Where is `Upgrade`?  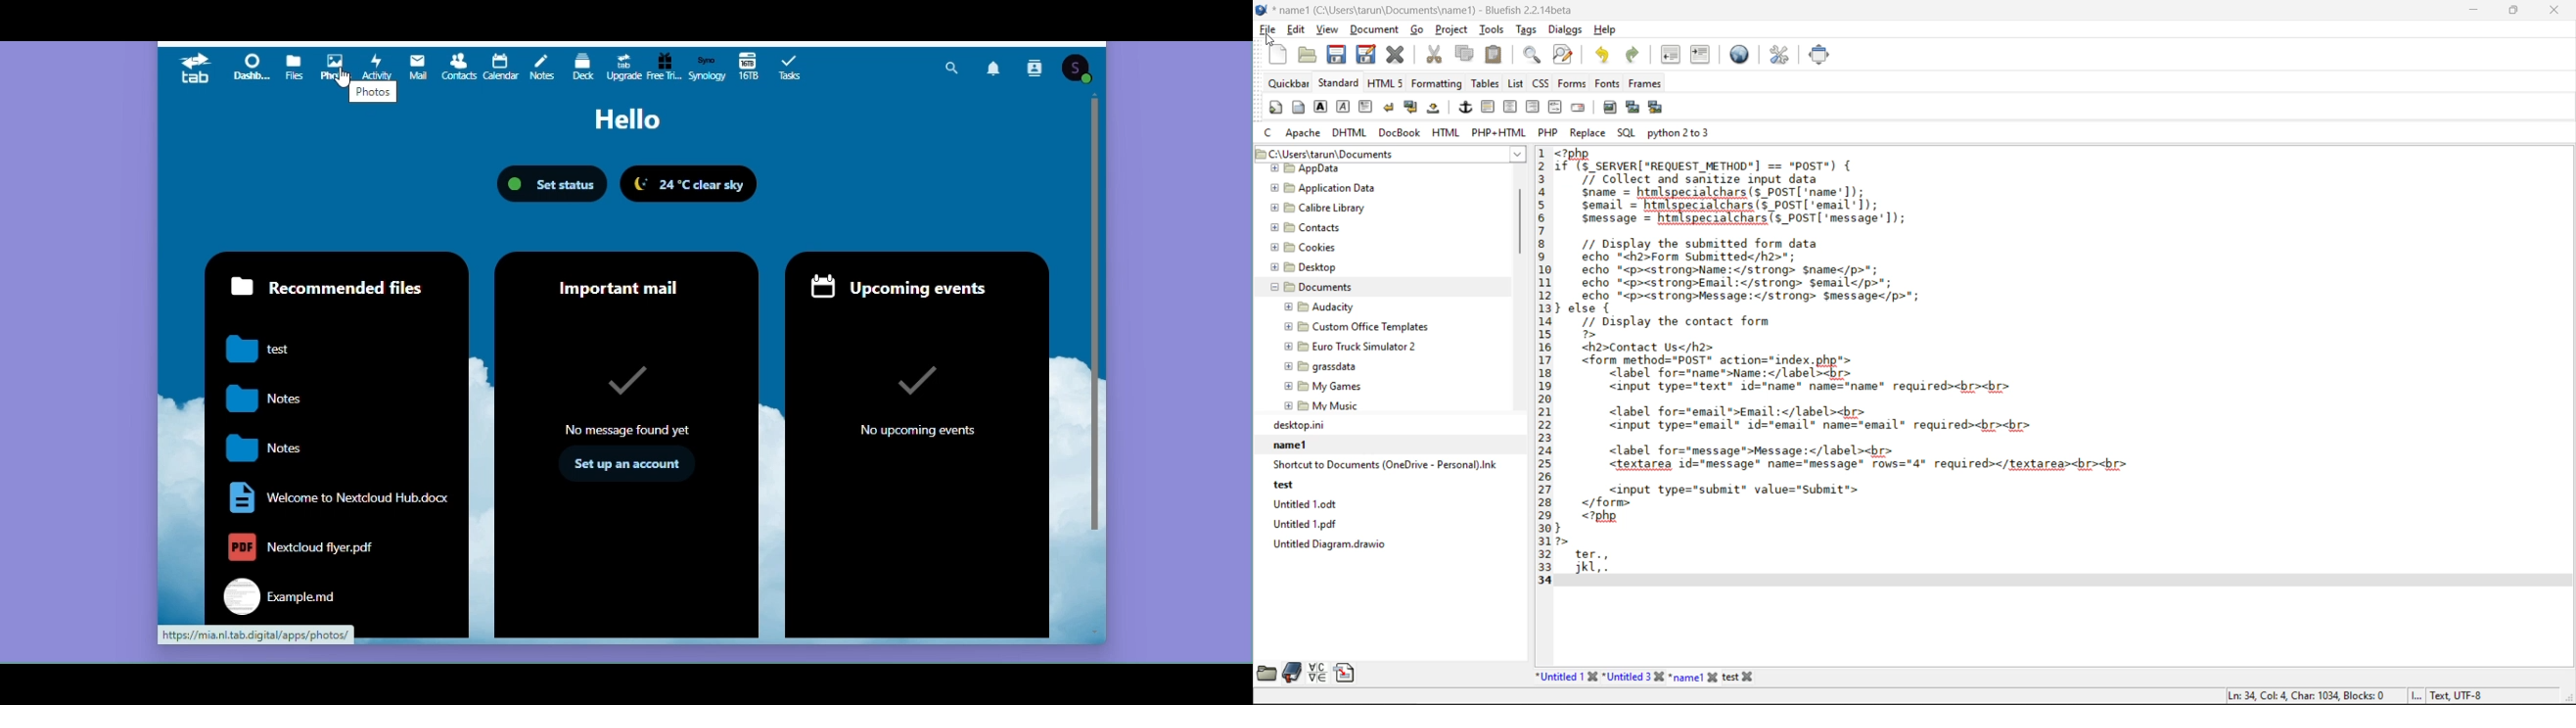 Upgrade is located at coordinates (622, 66).